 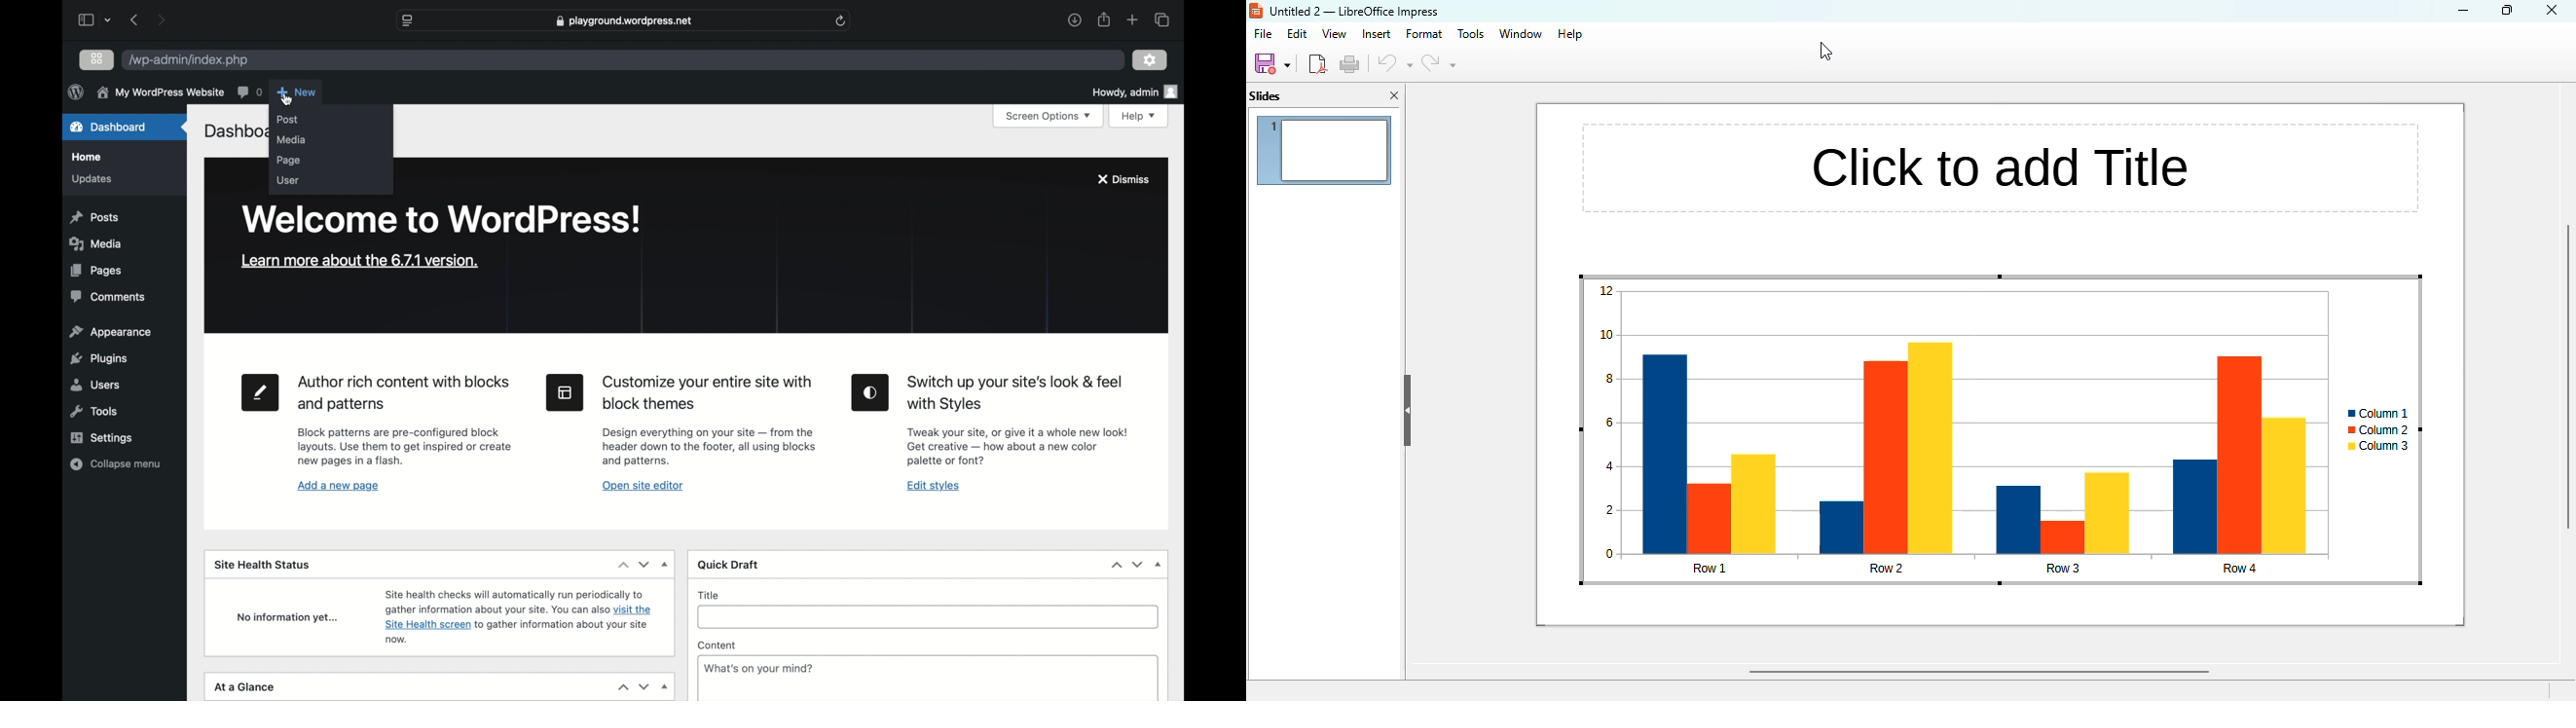 I want to click on logo, so click(x=1256, y=13).